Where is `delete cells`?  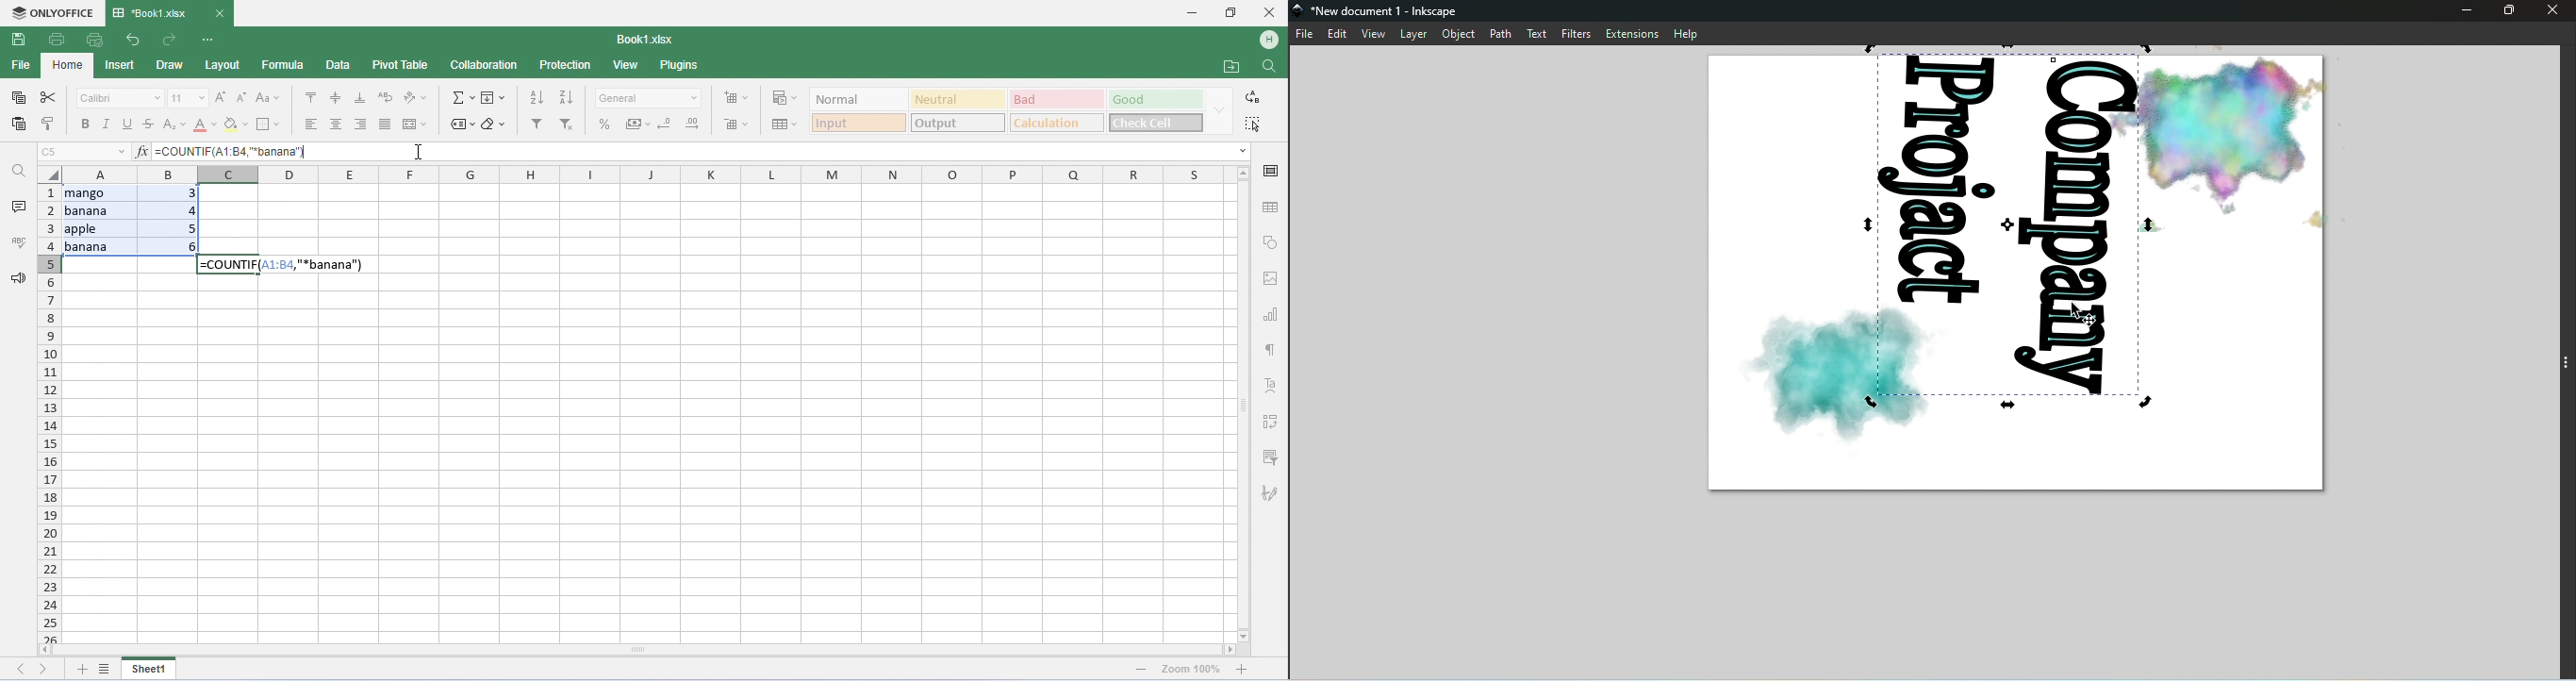
delete cells is located at coordinates (735, 125).